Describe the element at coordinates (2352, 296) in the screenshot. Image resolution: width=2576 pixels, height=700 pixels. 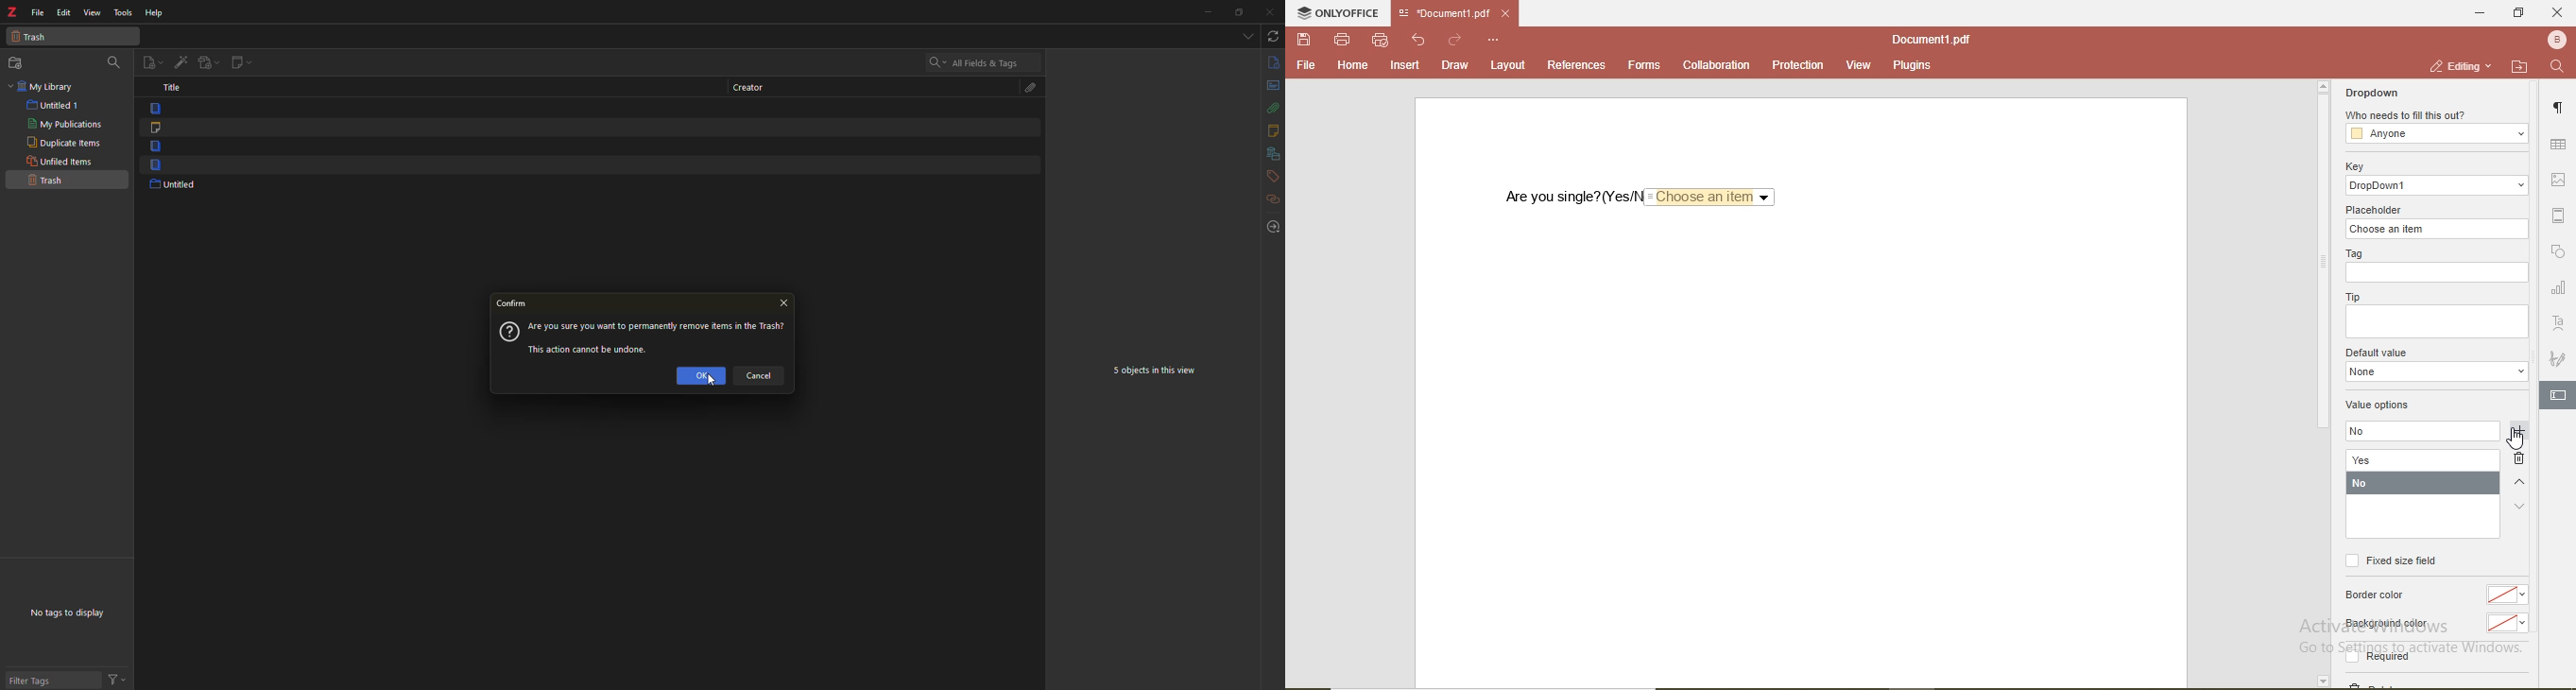
I see `tip` at that location.